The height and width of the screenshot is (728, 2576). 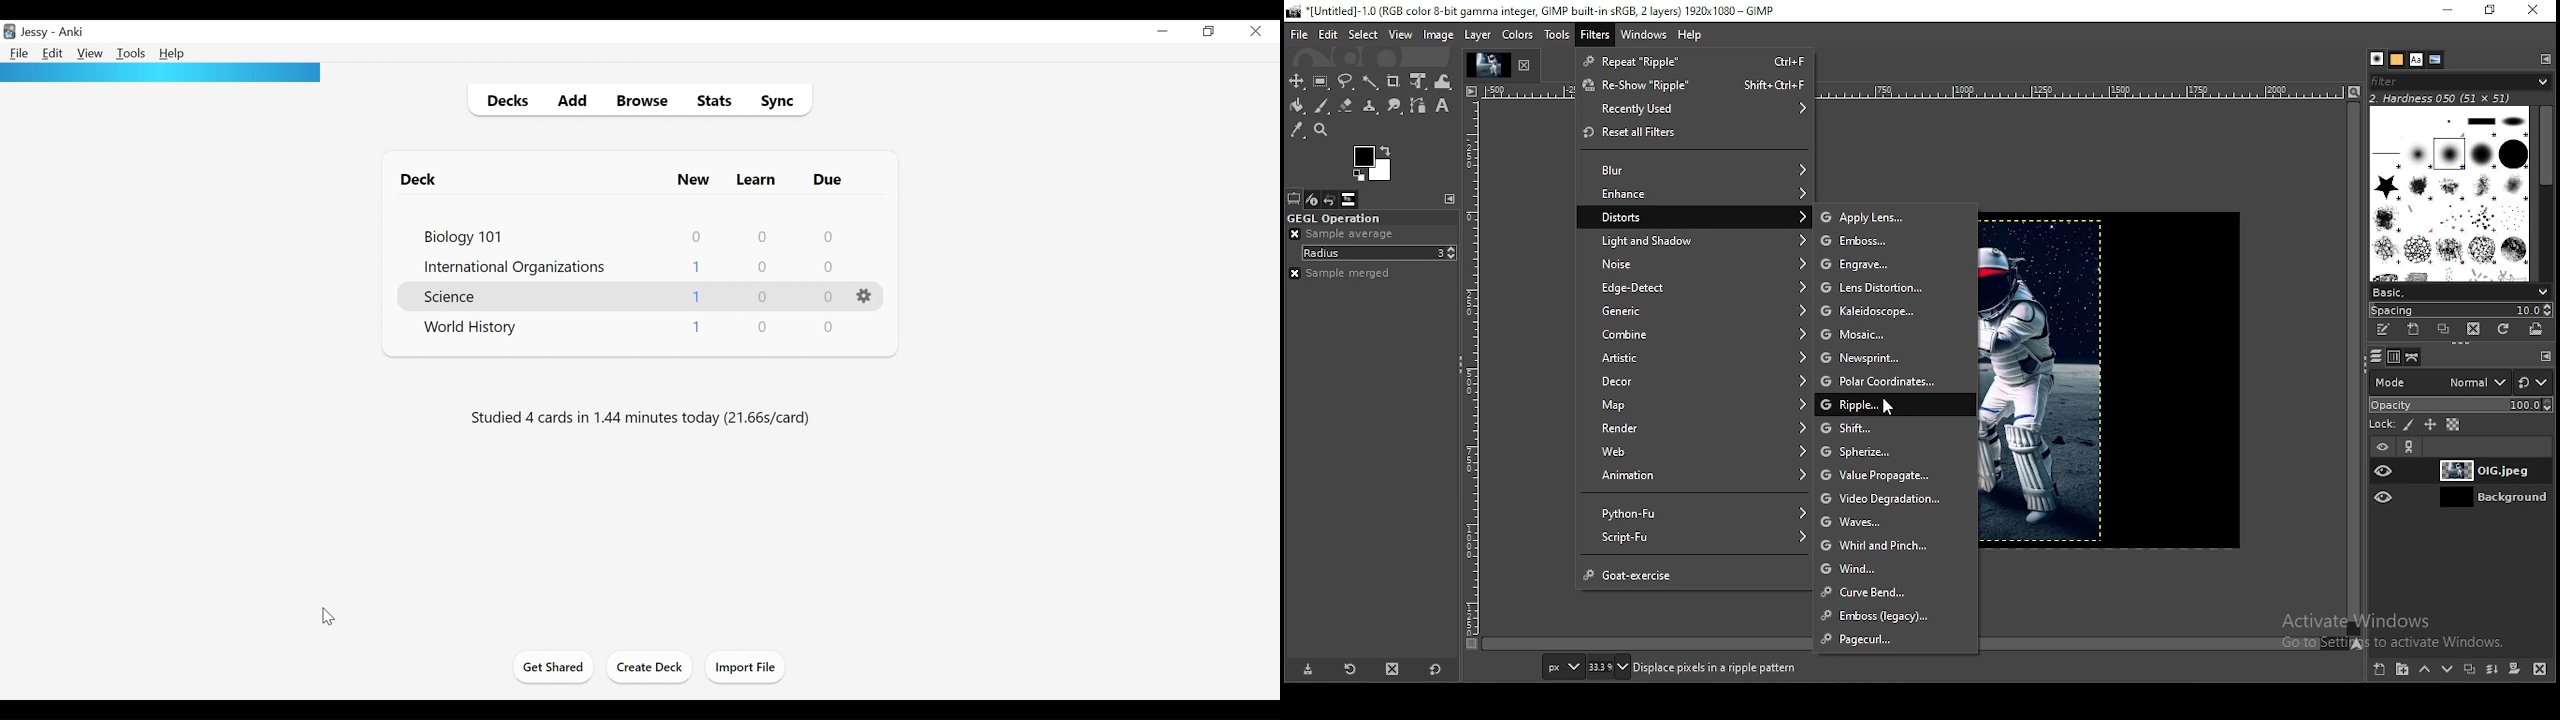 I want to click on curve bend, so click(x=1881, y=592).